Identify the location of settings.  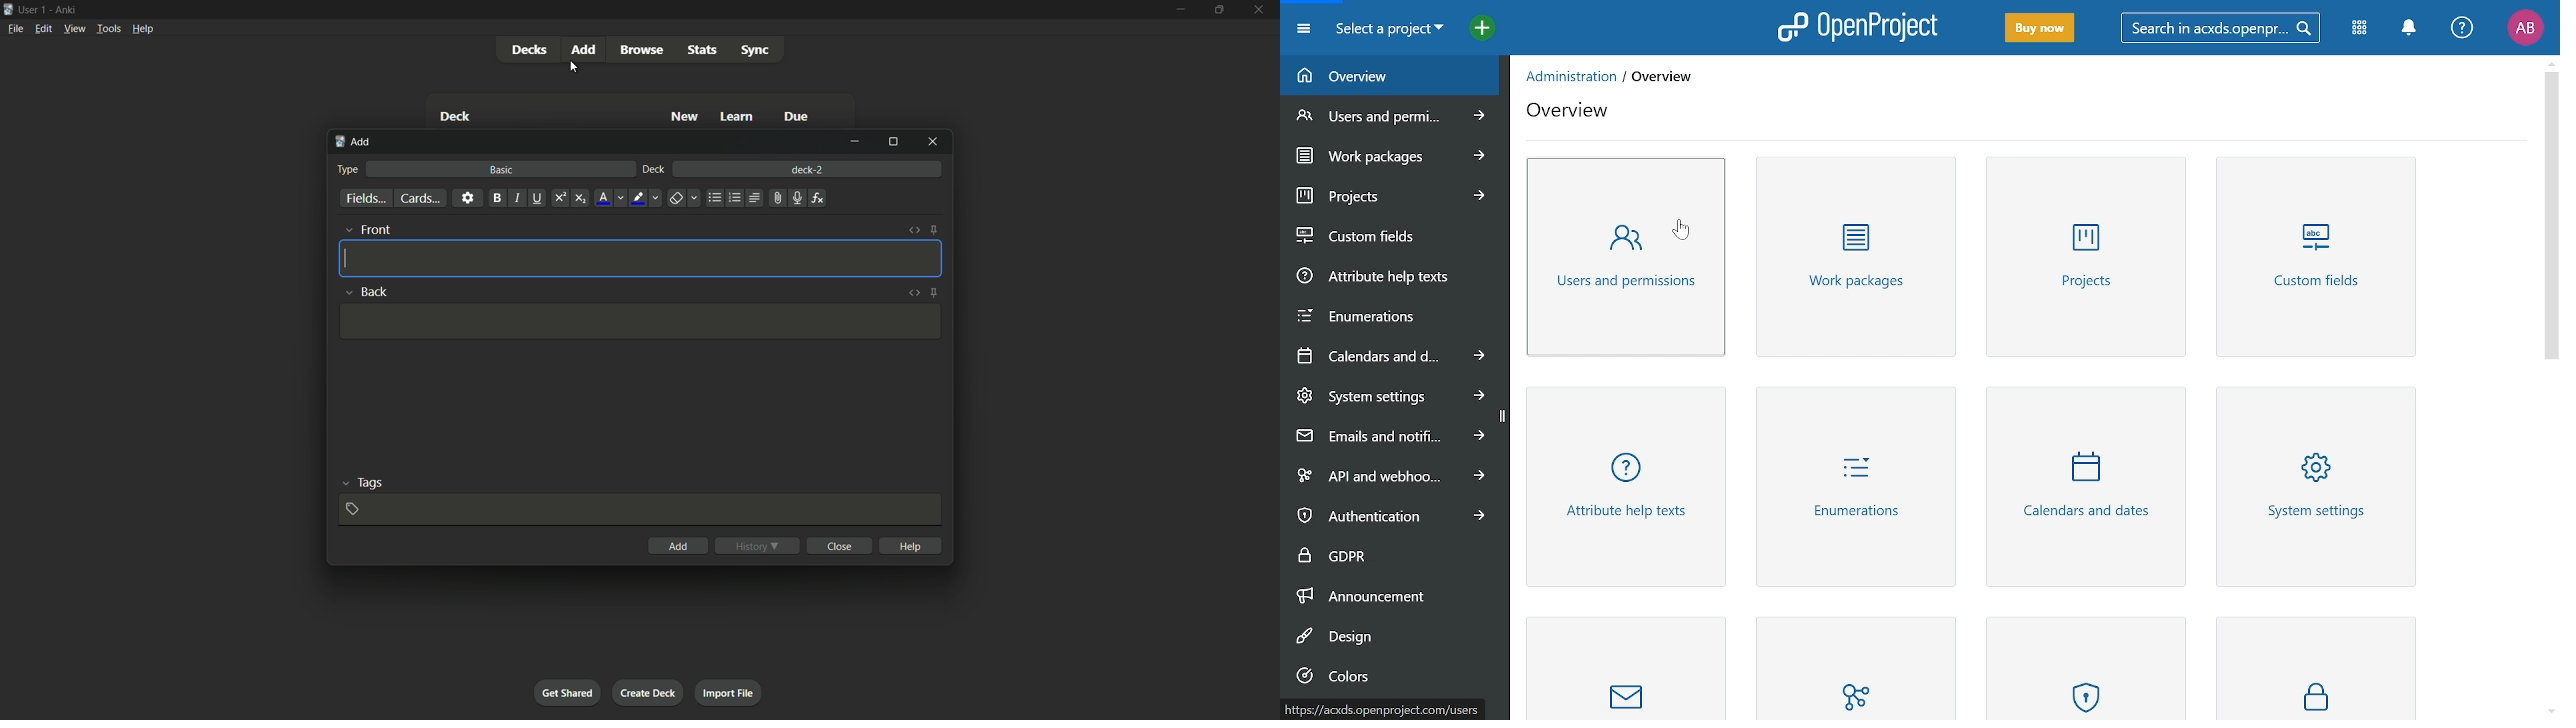
(467, 199).